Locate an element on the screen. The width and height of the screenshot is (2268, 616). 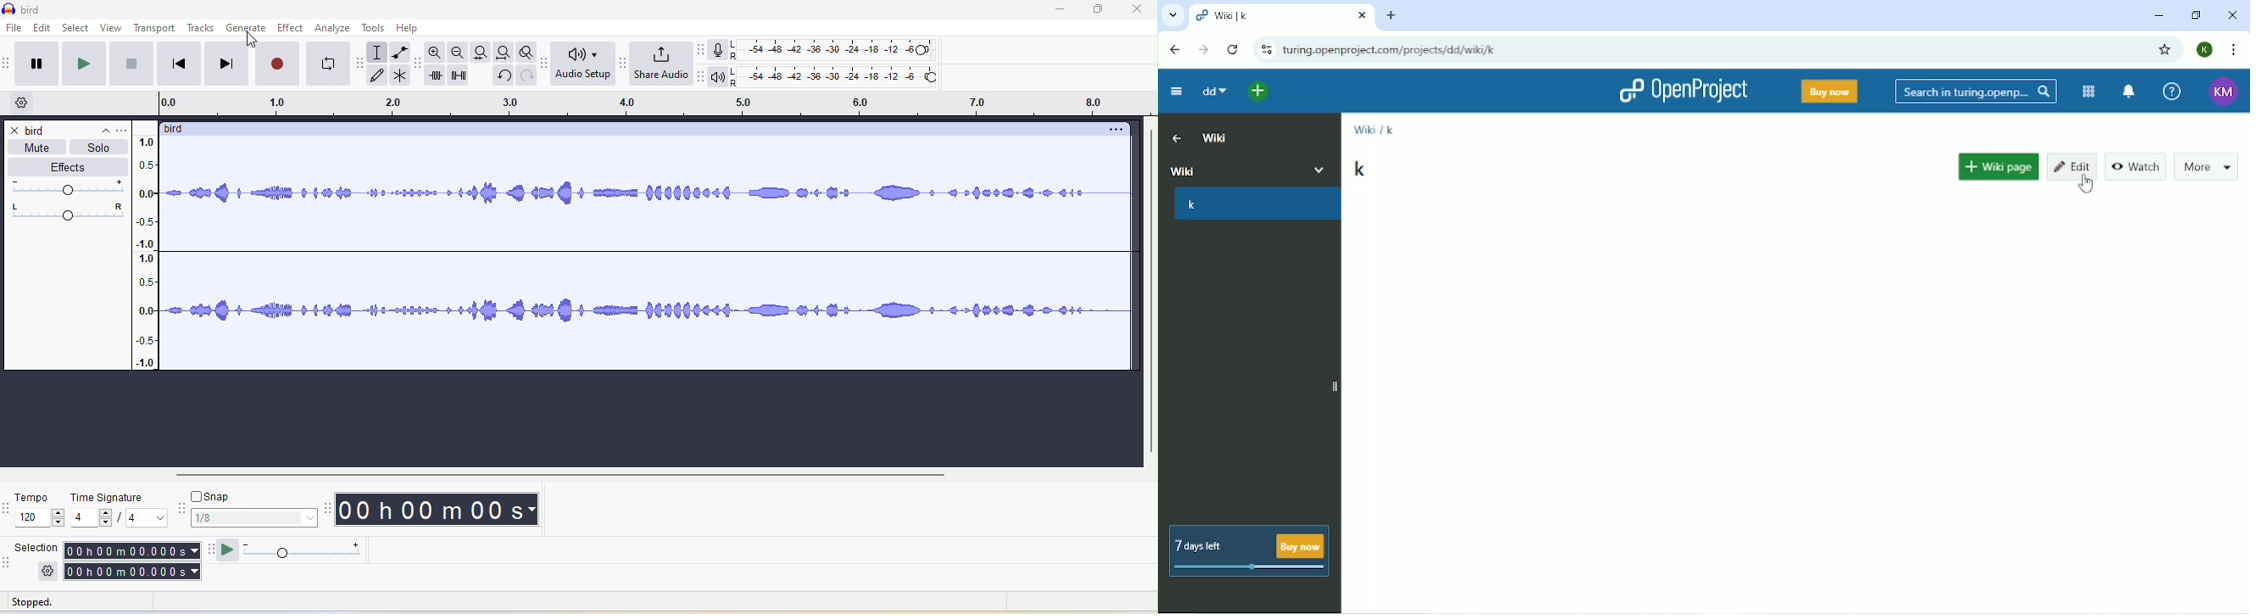
vertical scroll bar is located at coordinates (1151, 290).